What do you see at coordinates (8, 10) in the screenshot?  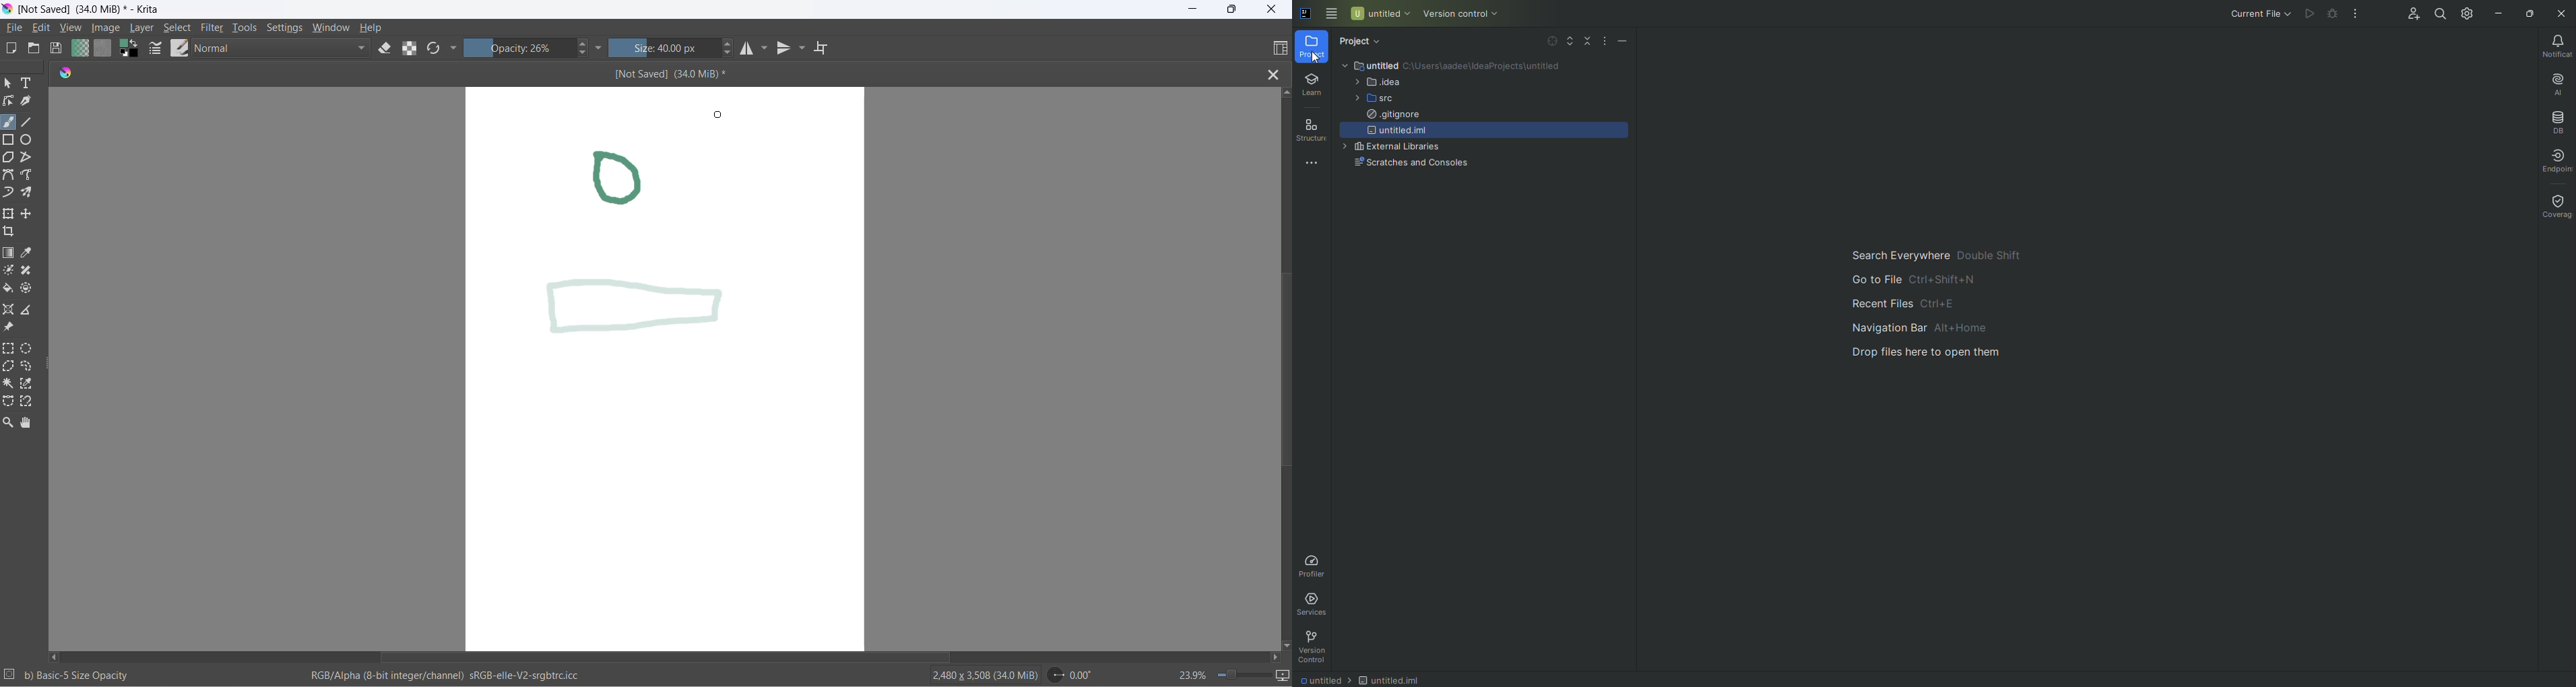 I see `app icon` at bounding box center [8, 10].